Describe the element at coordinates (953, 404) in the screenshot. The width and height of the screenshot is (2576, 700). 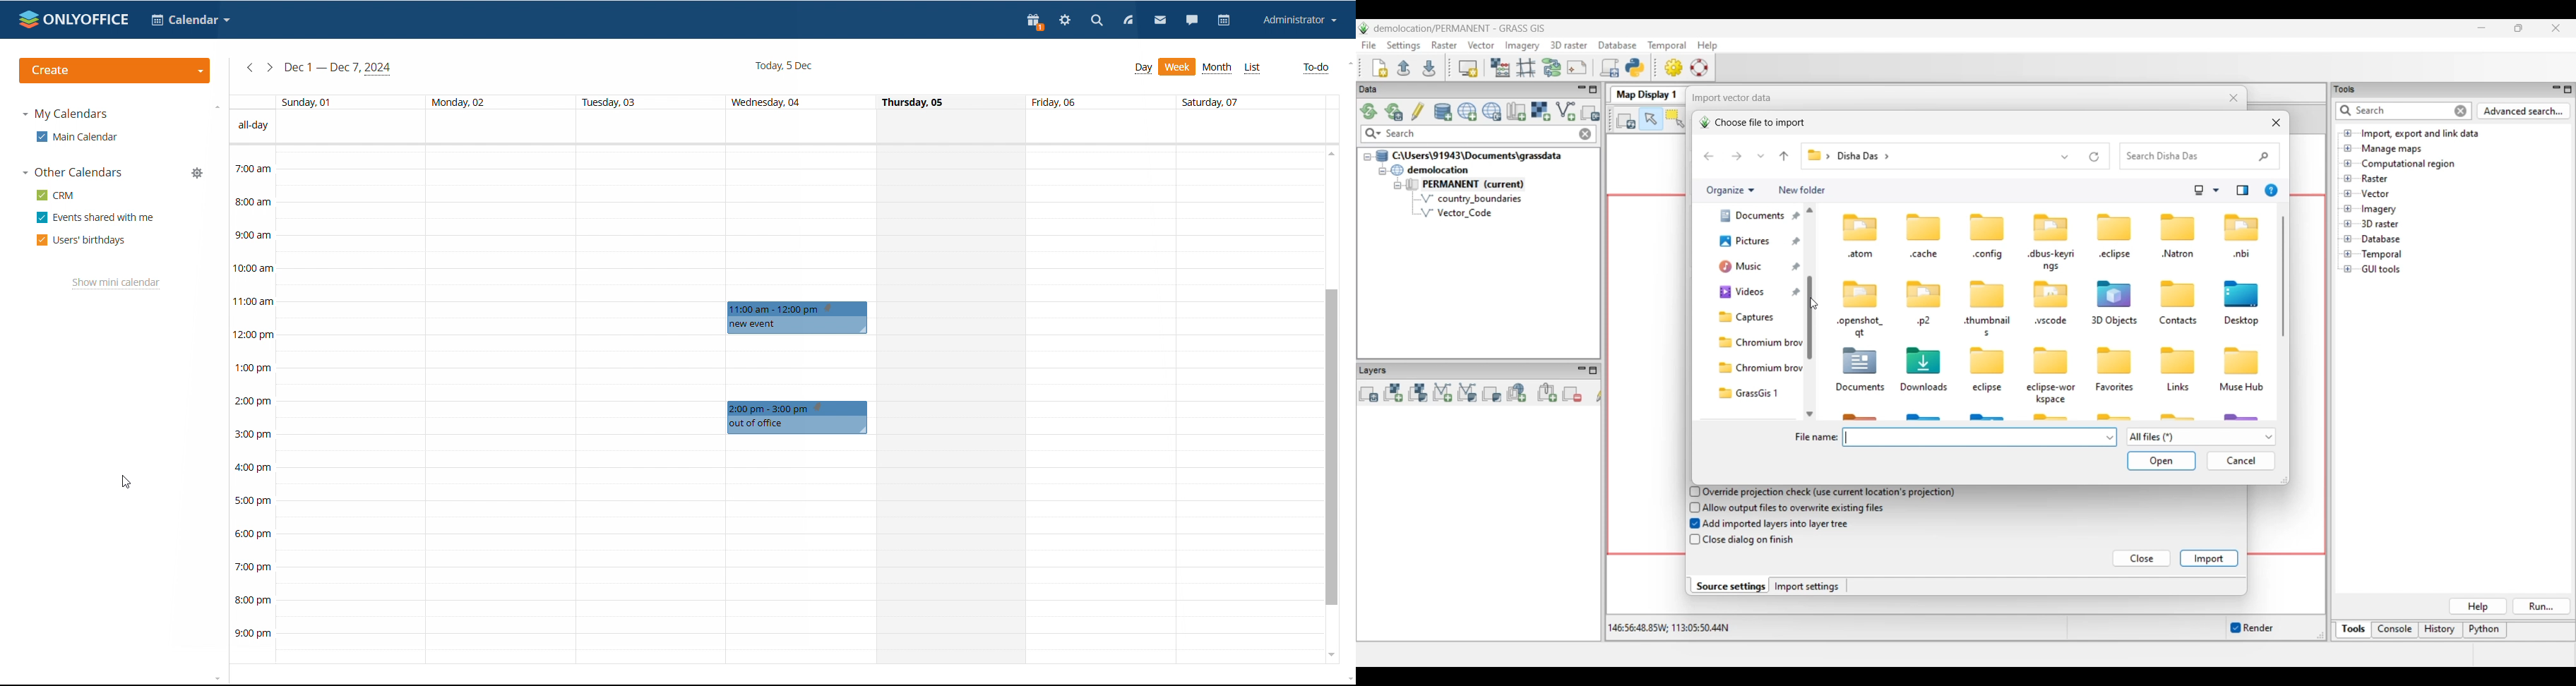
I see `single day` at that location.